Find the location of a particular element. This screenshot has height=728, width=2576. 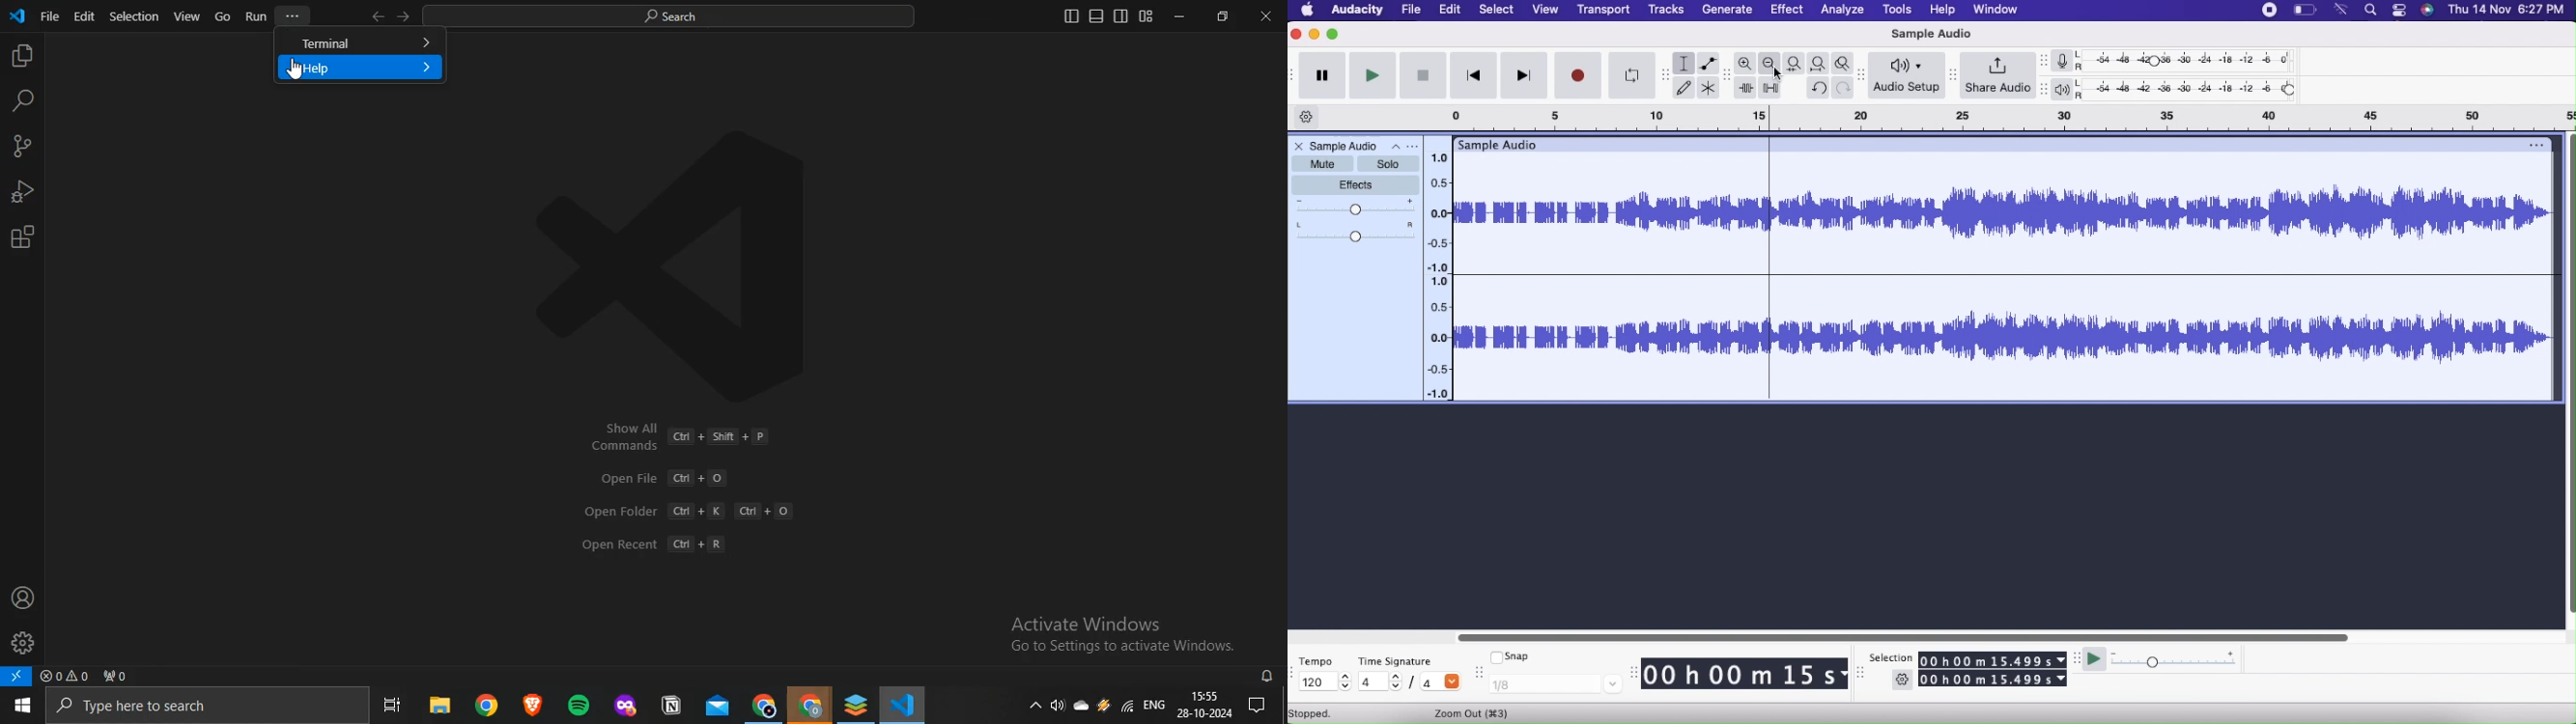

siri is located at coordinates (2430, 13).